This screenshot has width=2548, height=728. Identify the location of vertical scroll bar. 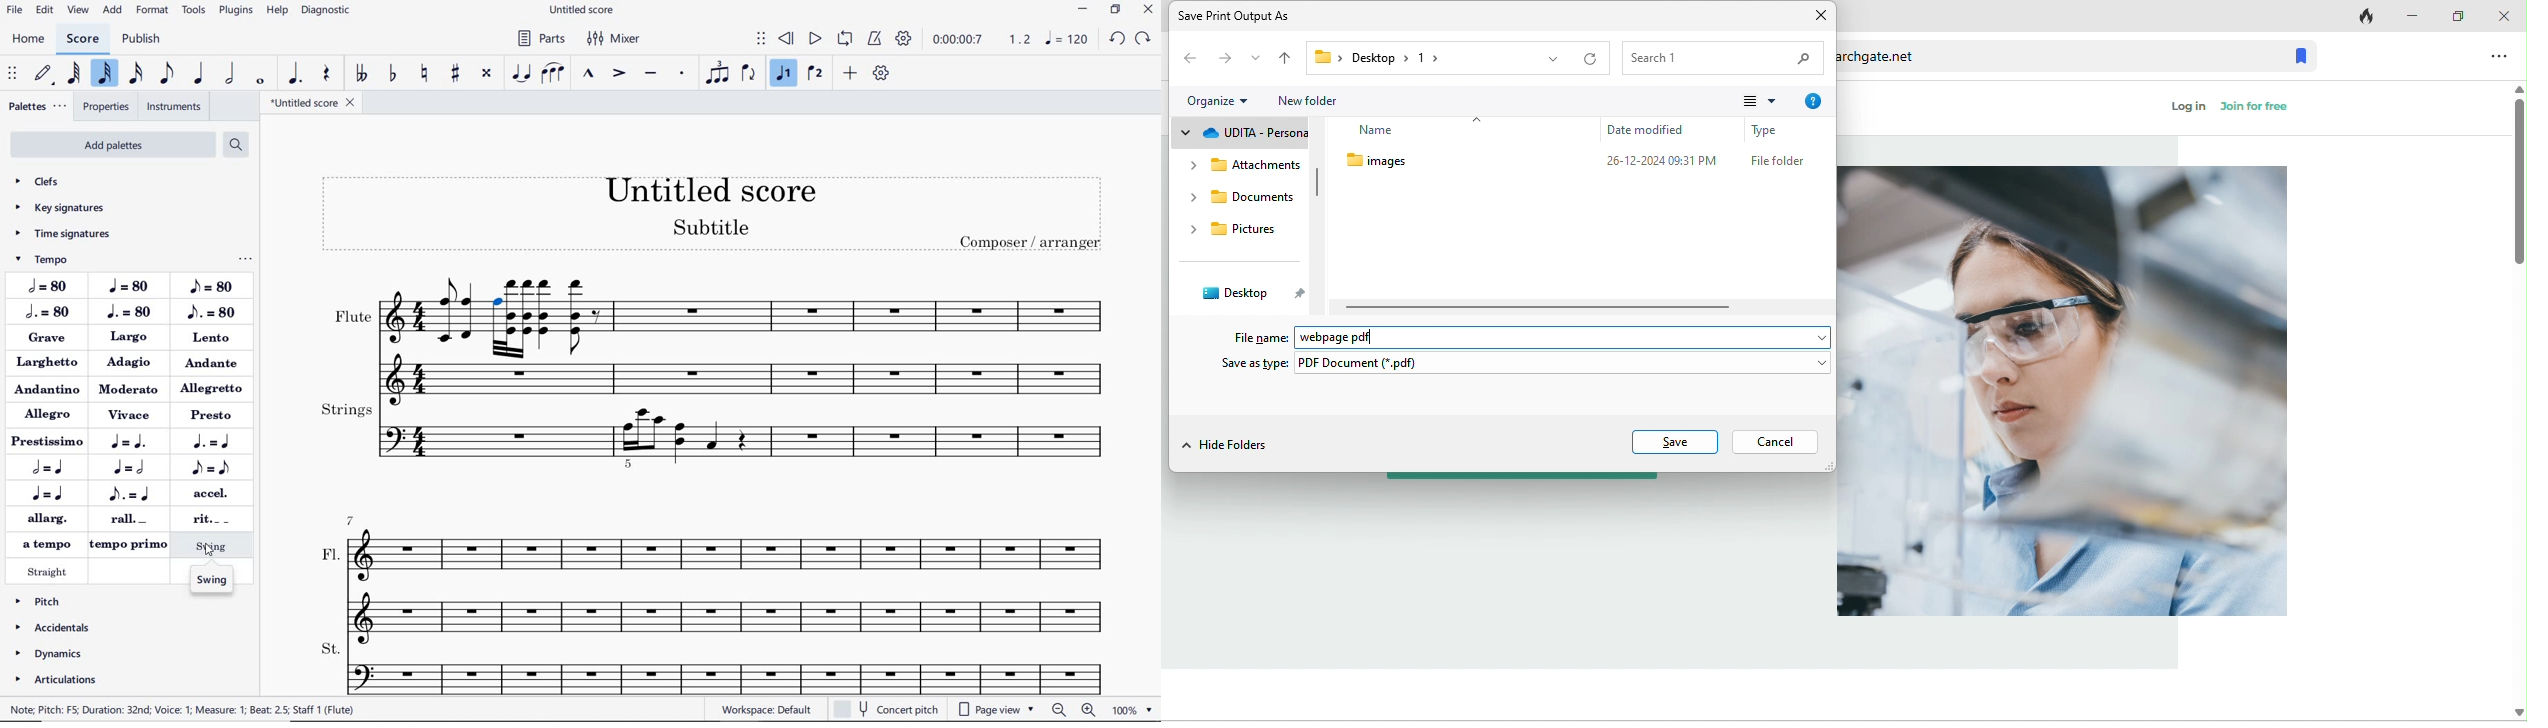
(2517, 173).